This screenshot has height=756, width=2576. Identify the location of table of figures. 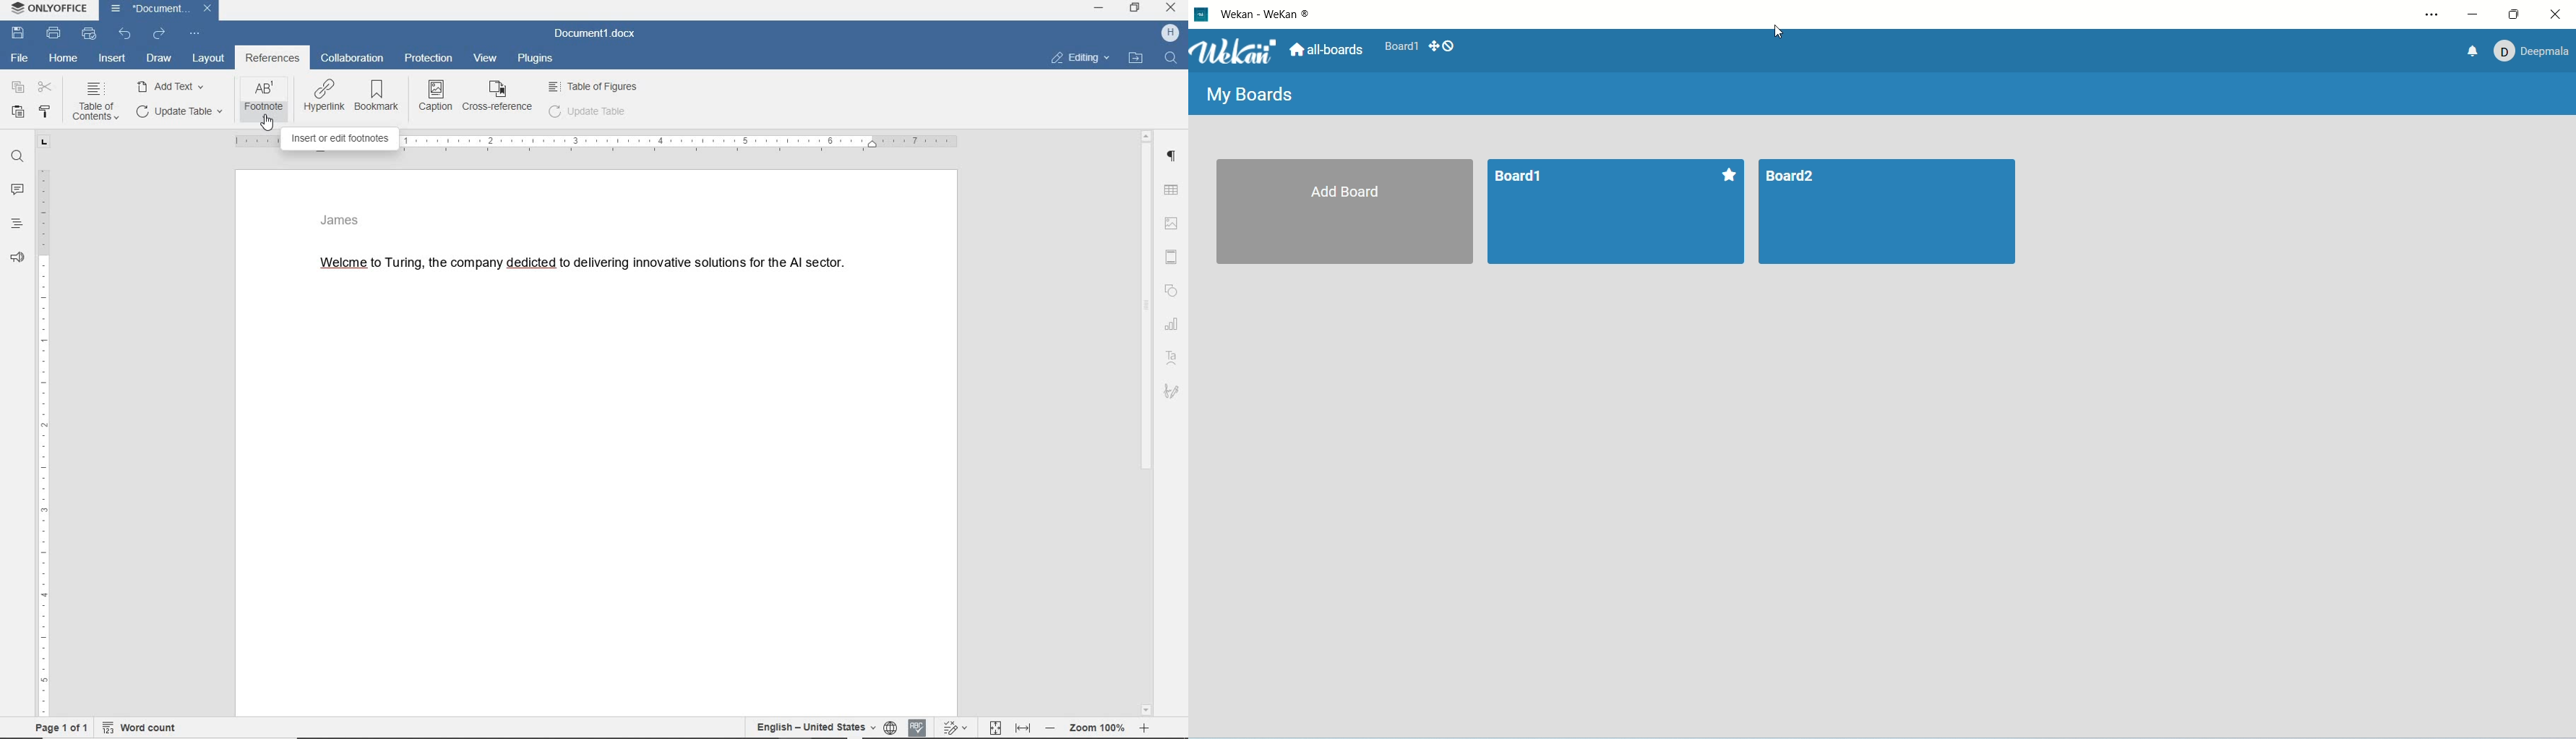
(595, 86).